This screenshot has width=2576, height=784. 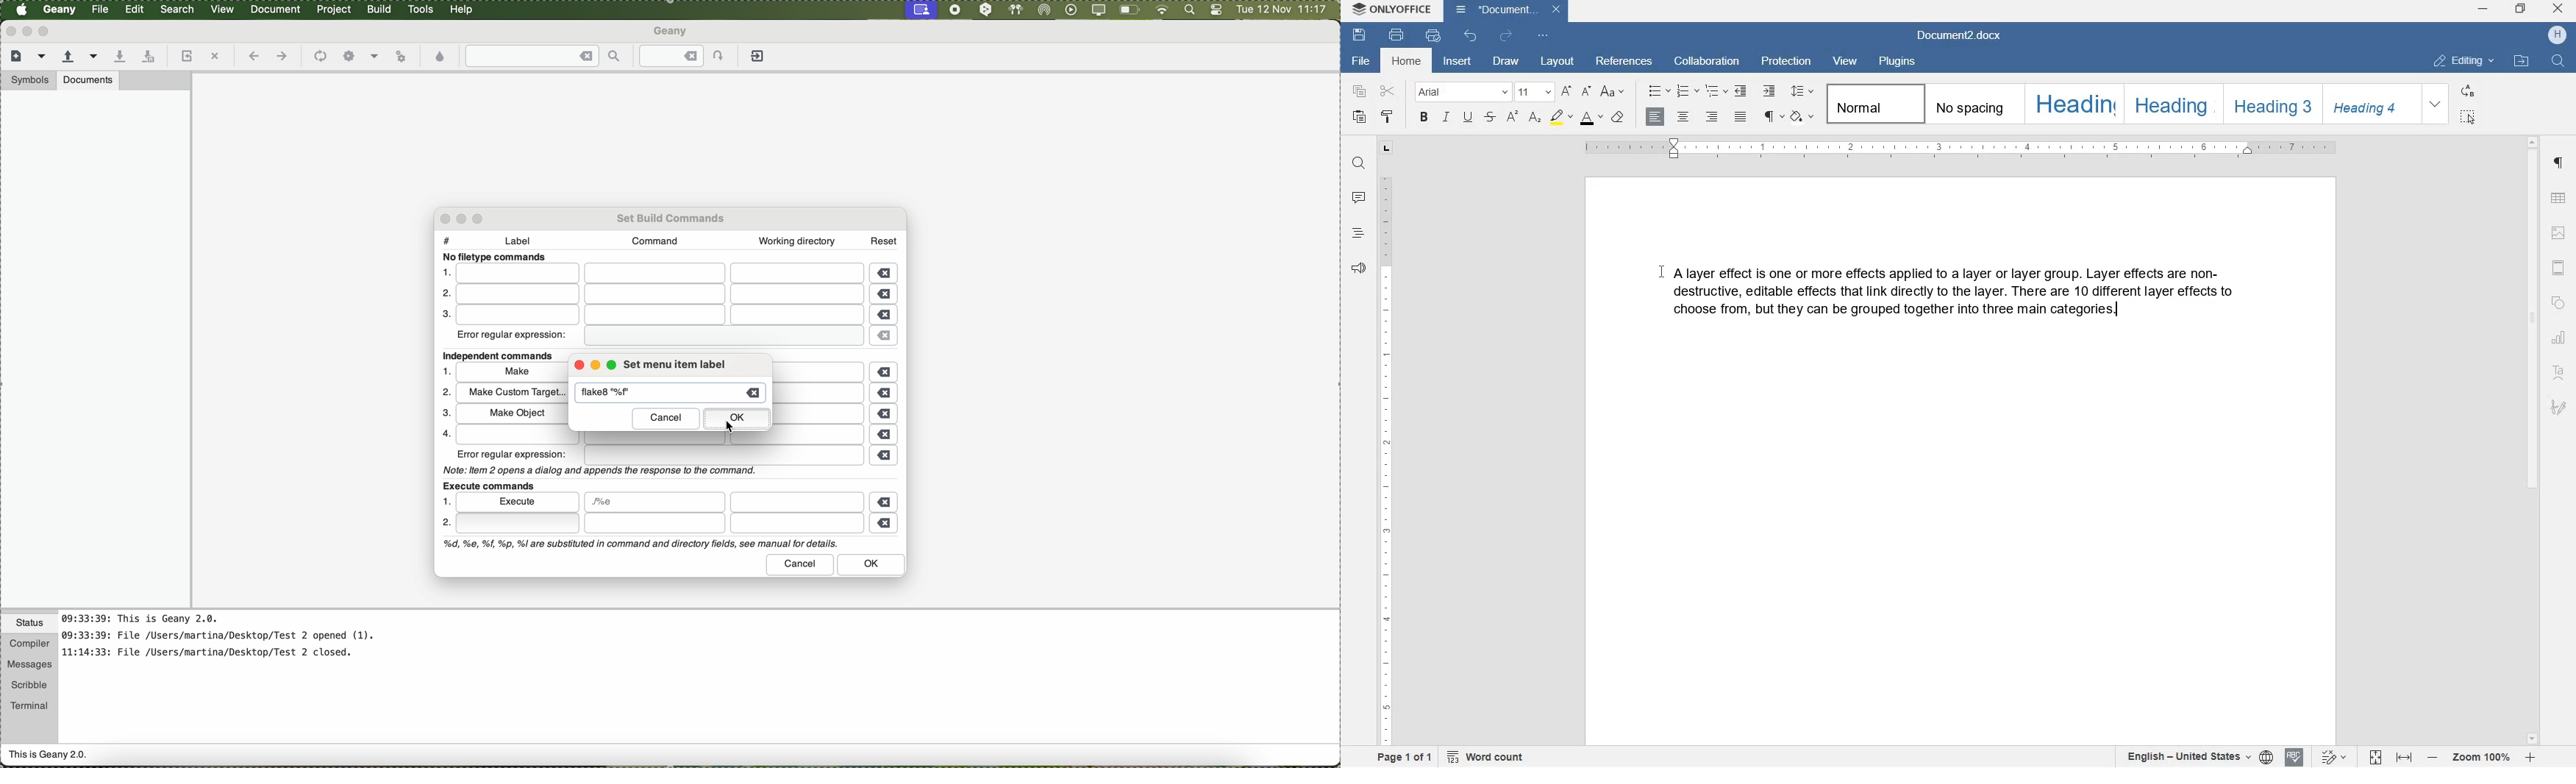 I want to click on expand formatting style, so click(x=2437, y=104).